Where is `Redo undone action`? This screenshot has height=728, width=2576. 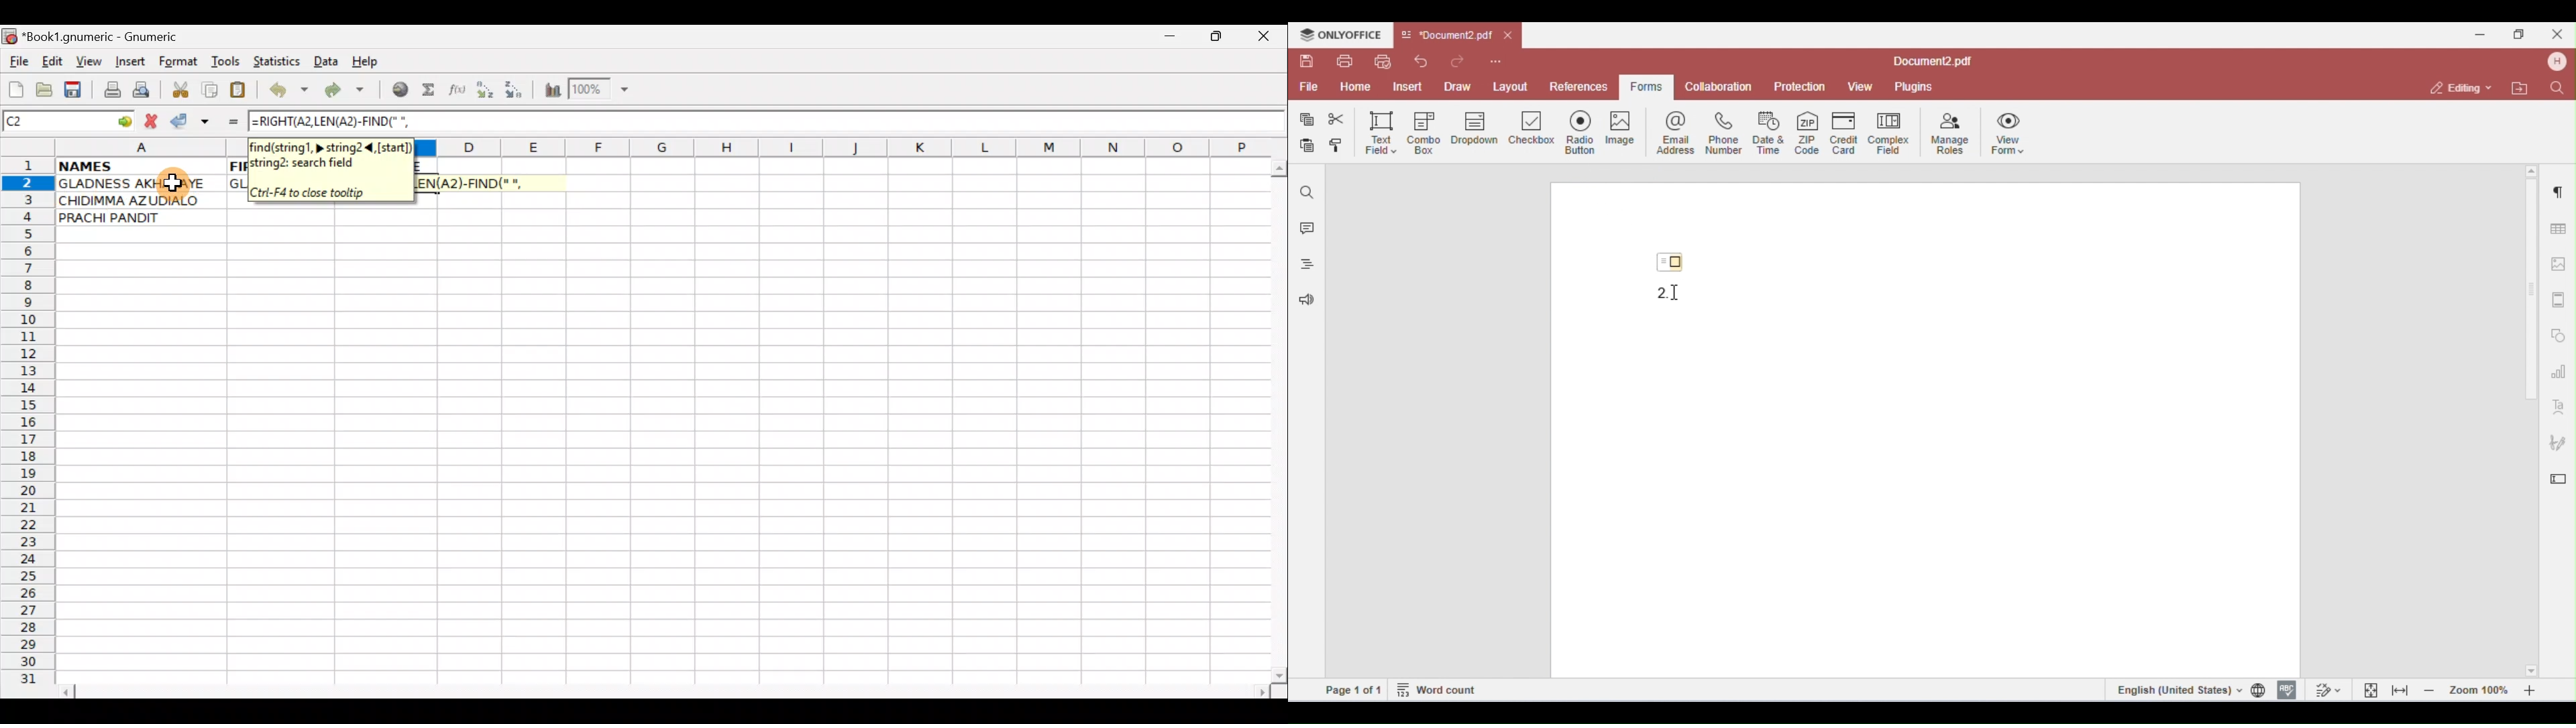 Redo undone action is located at coordinates (347, 92).